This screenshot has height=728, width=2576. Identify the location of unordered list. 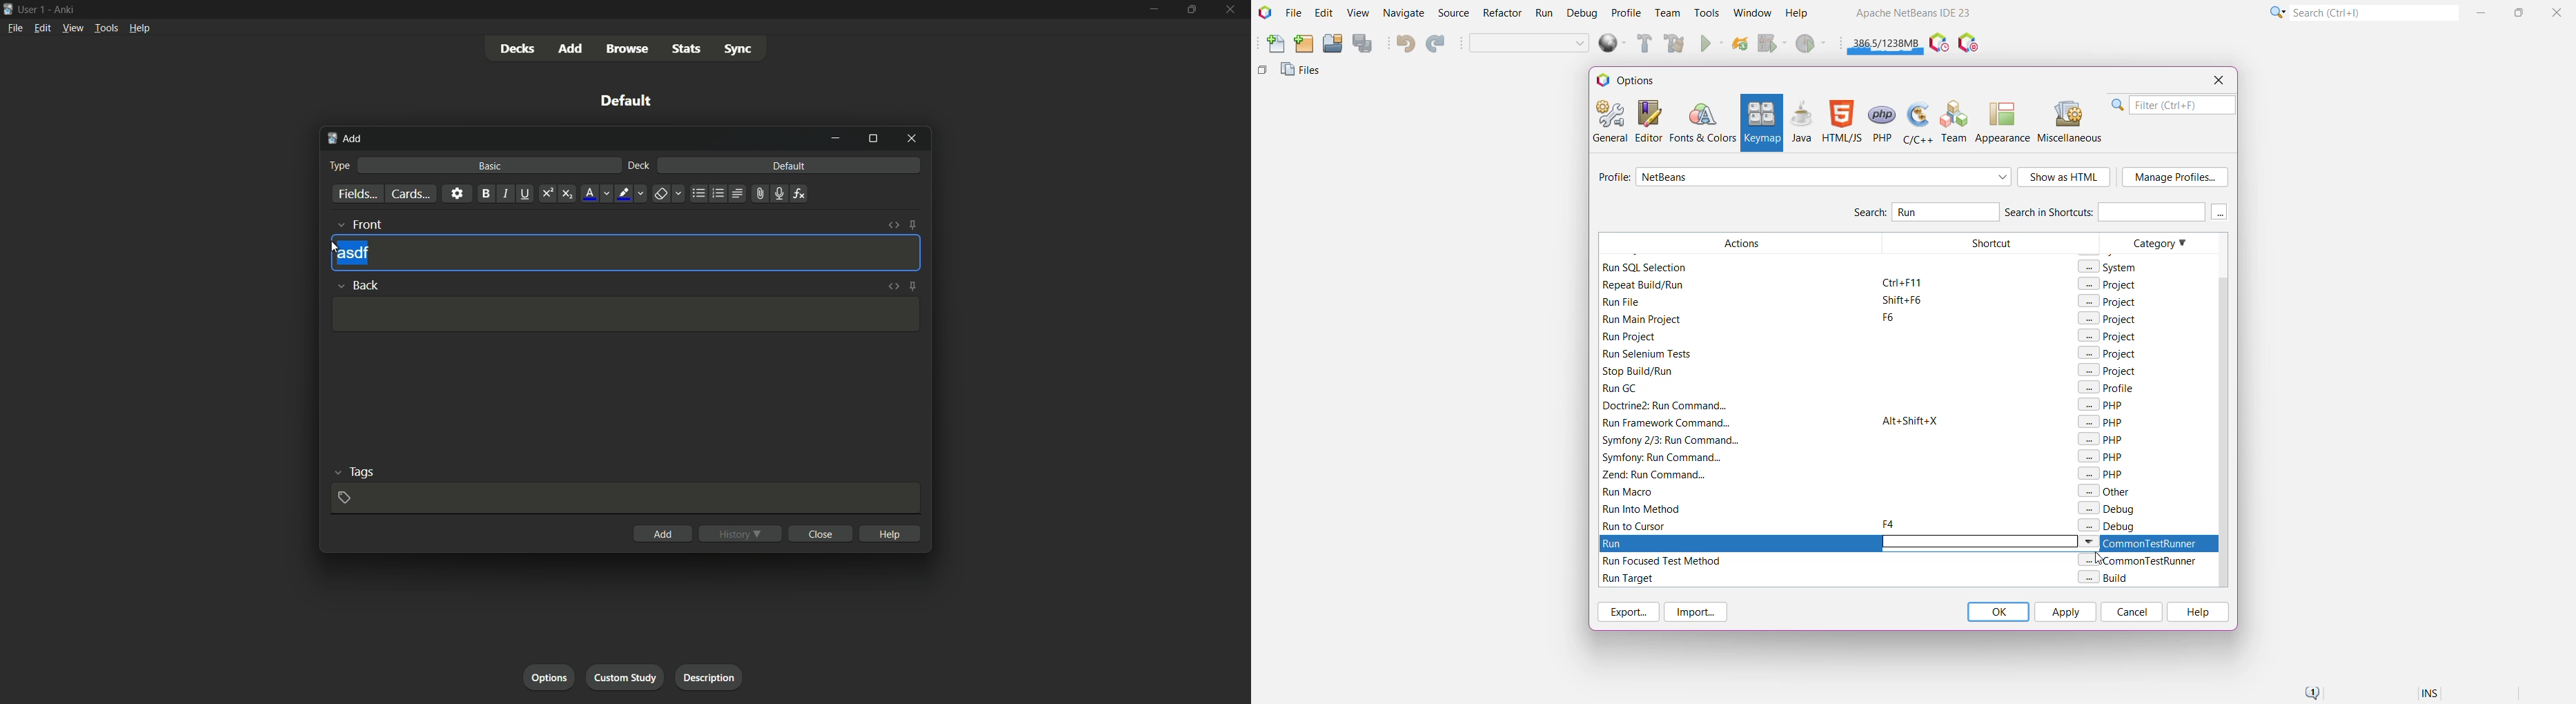
(699, 194).